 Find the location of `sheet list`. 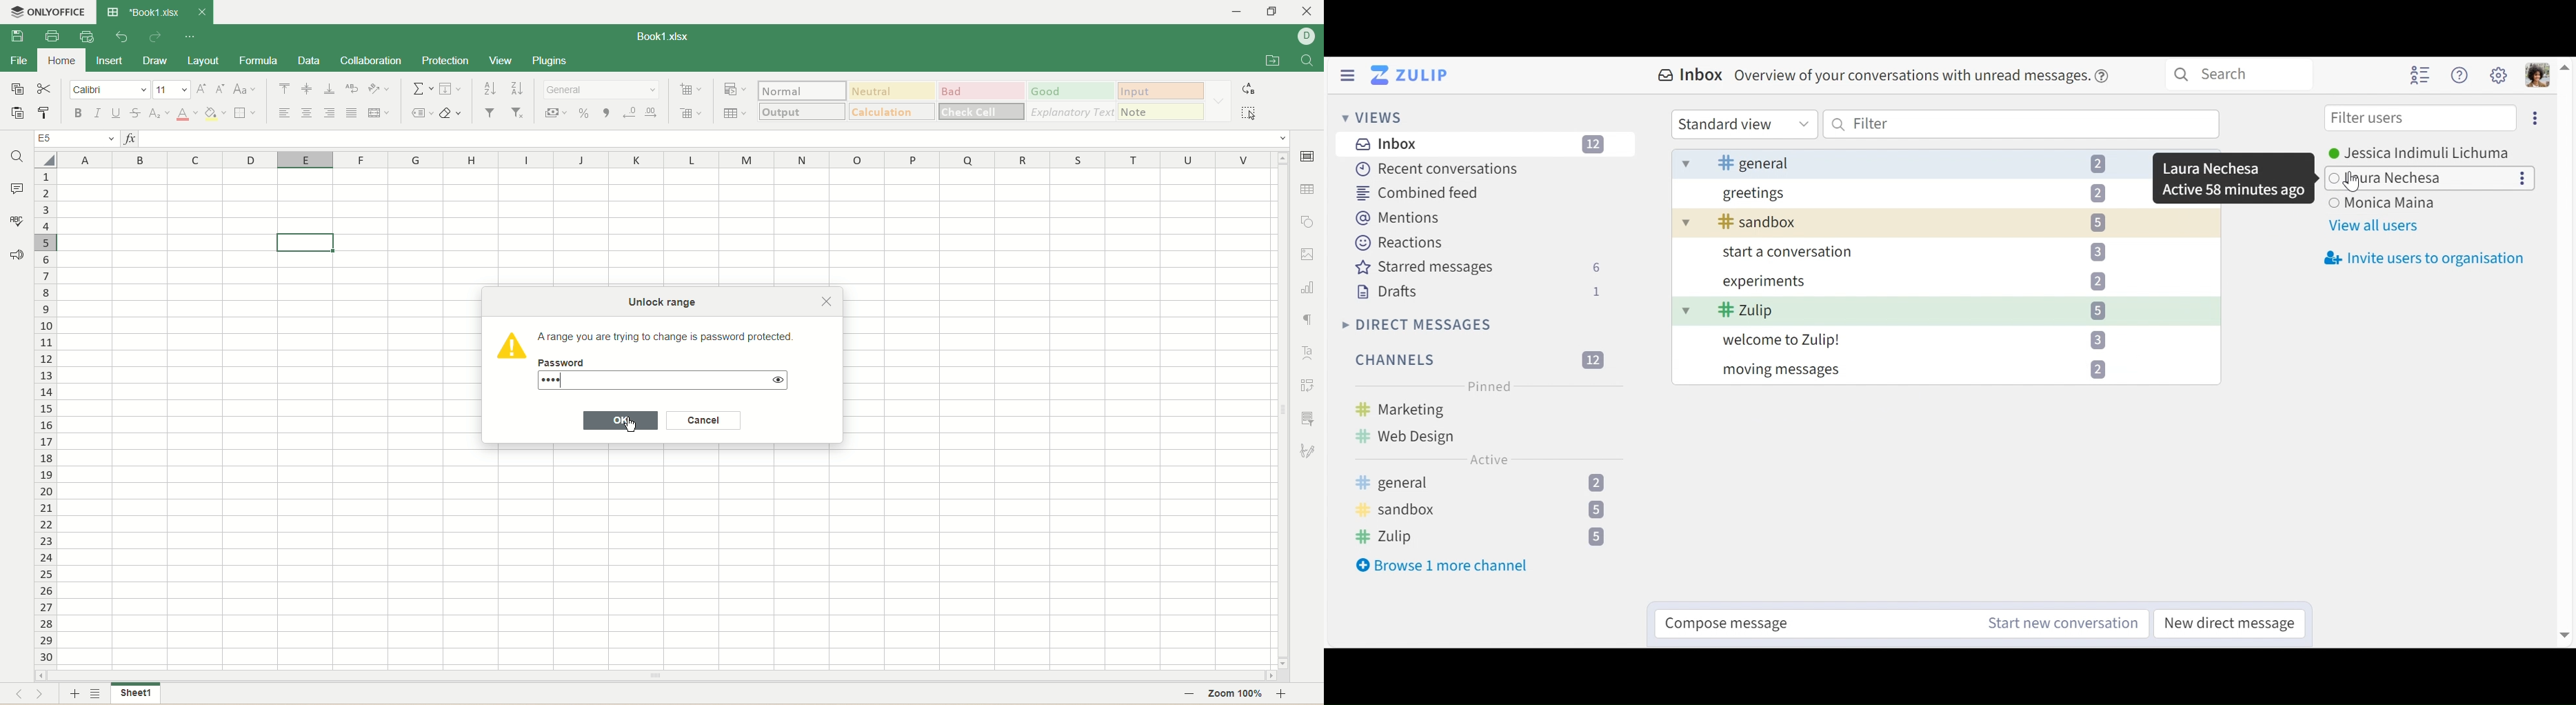

sheet list is located at coordinates (98, 693).